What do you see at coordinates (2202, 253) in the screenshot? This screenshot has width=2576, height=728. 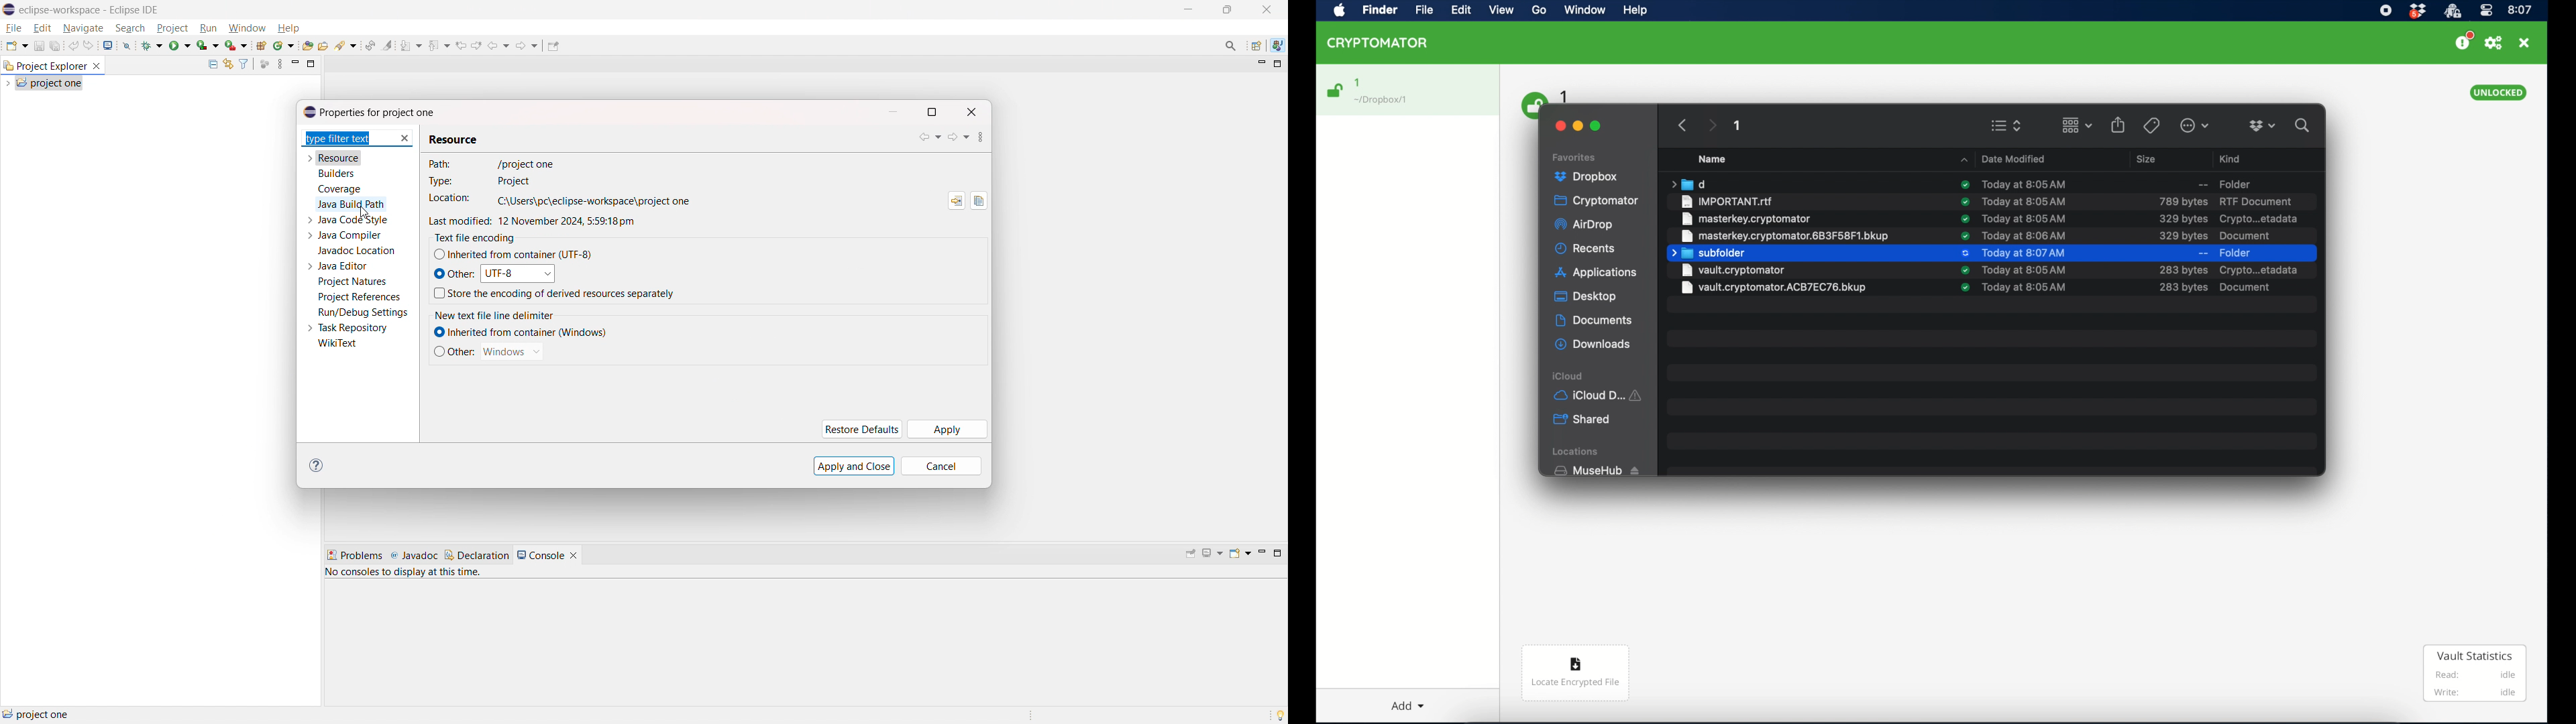 I see `--` at bounding box center [2202, 253].